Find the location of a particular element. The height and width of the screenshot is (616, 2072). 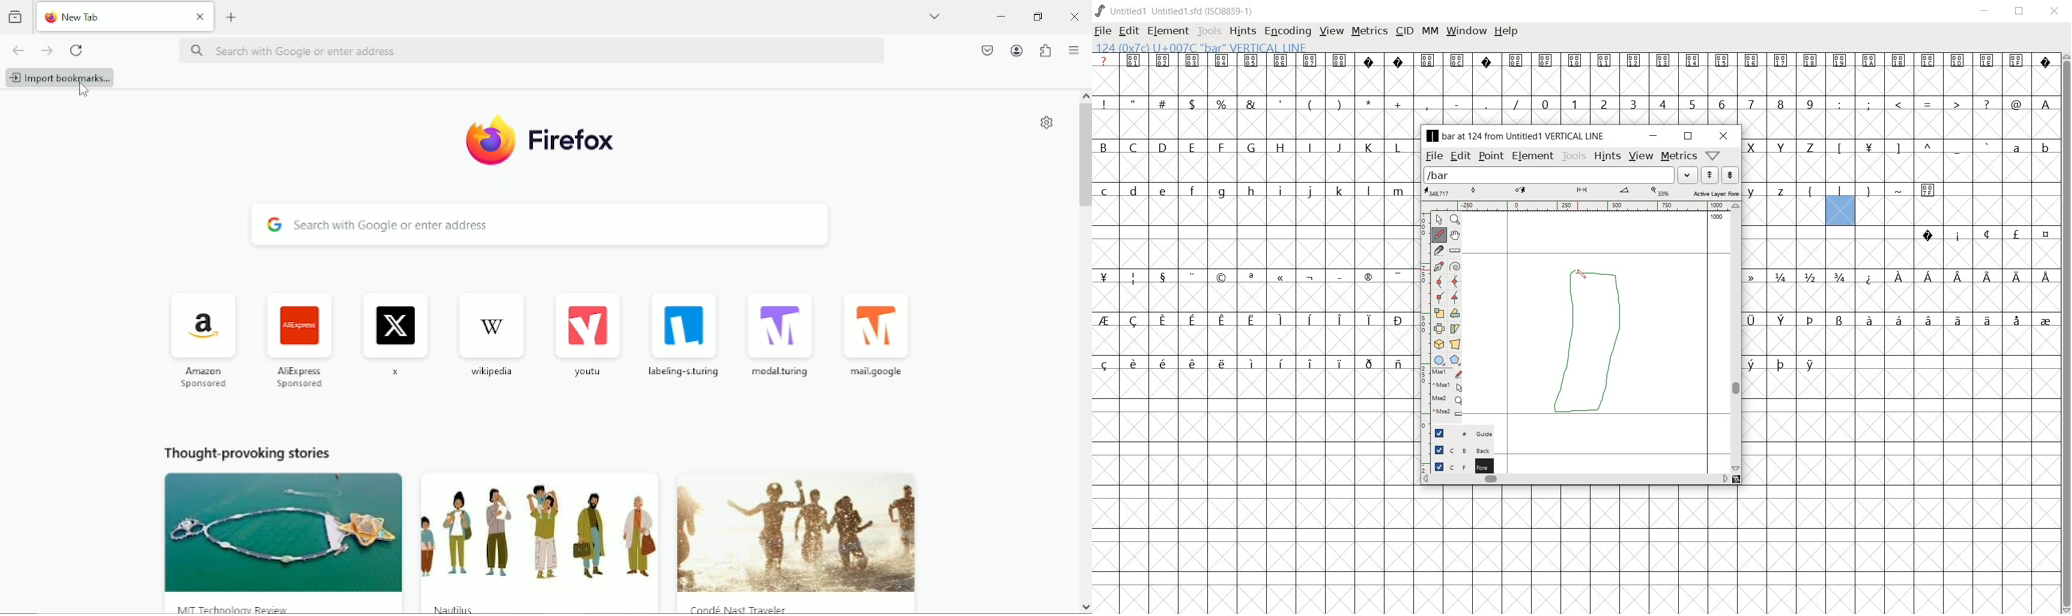

BAR AT 124 FROM UNTITLED1 VERTICAL LINE is located at coordinates (1518, 136).